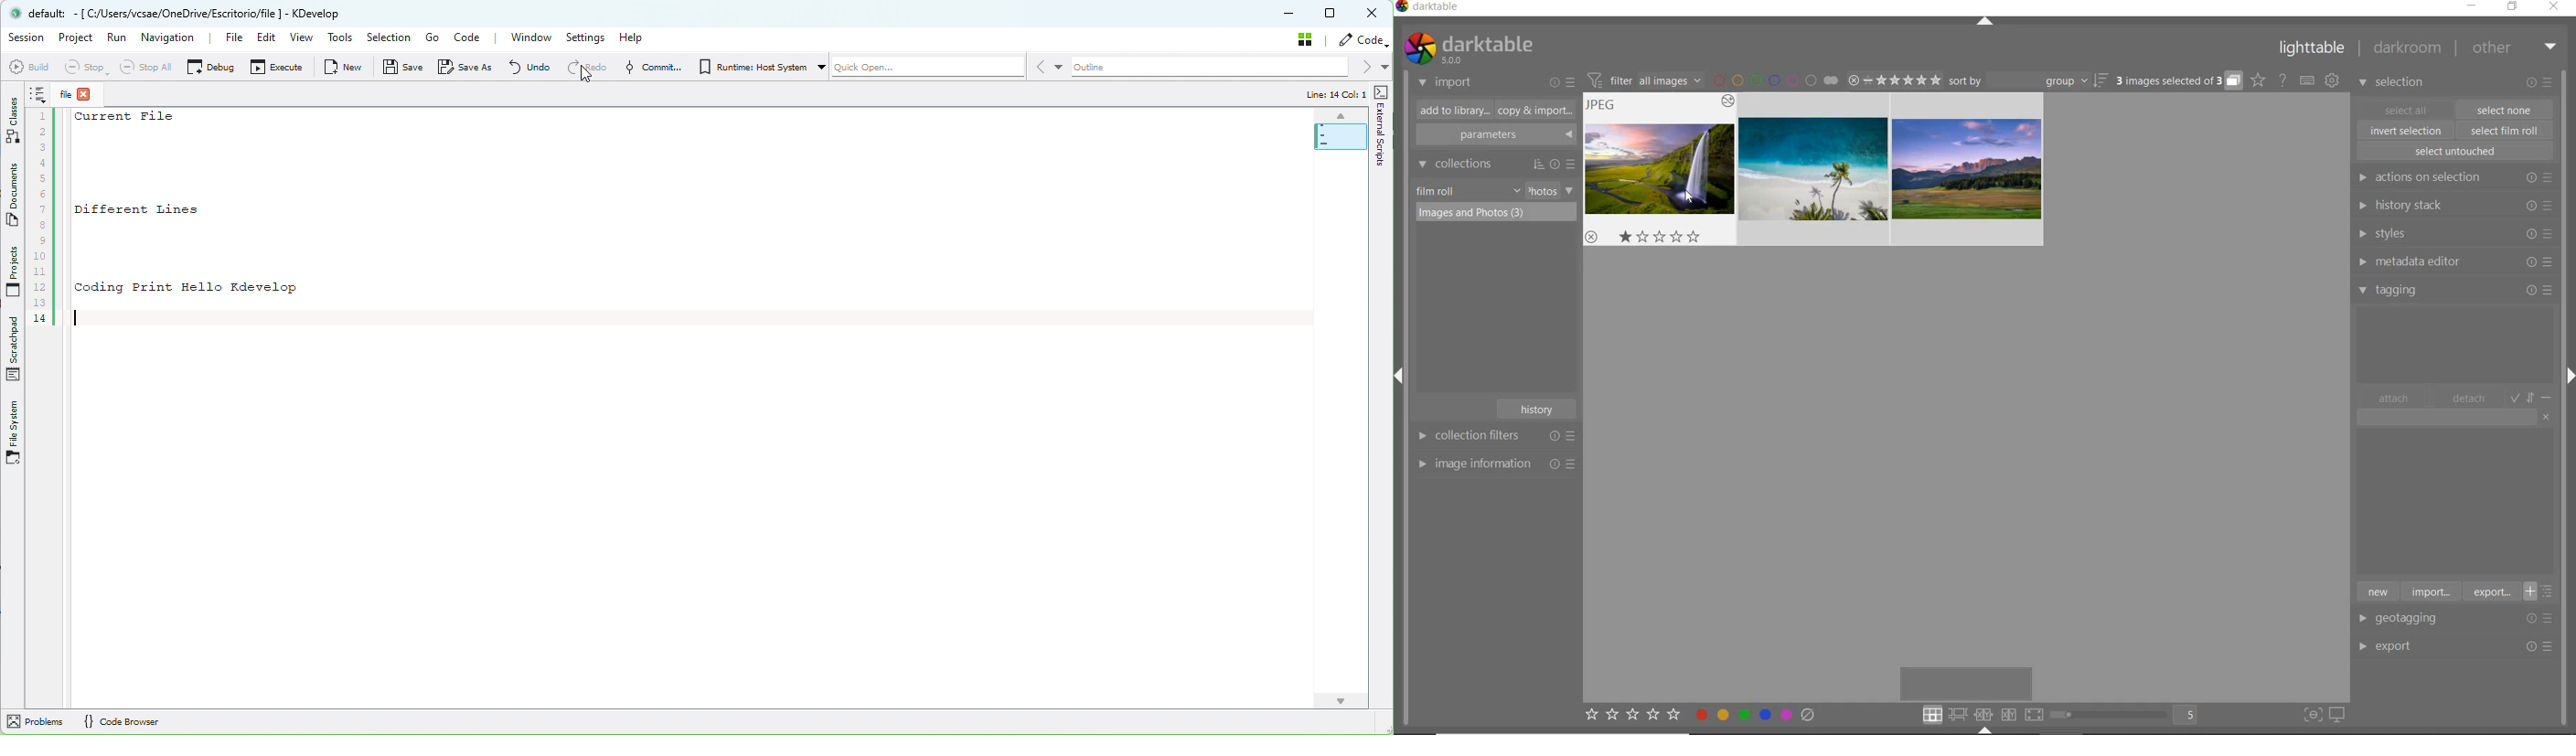 The height and width of the screenshot is (756, 2576). I want to click on toggle focus-peaking mode, so click(2311, 713).